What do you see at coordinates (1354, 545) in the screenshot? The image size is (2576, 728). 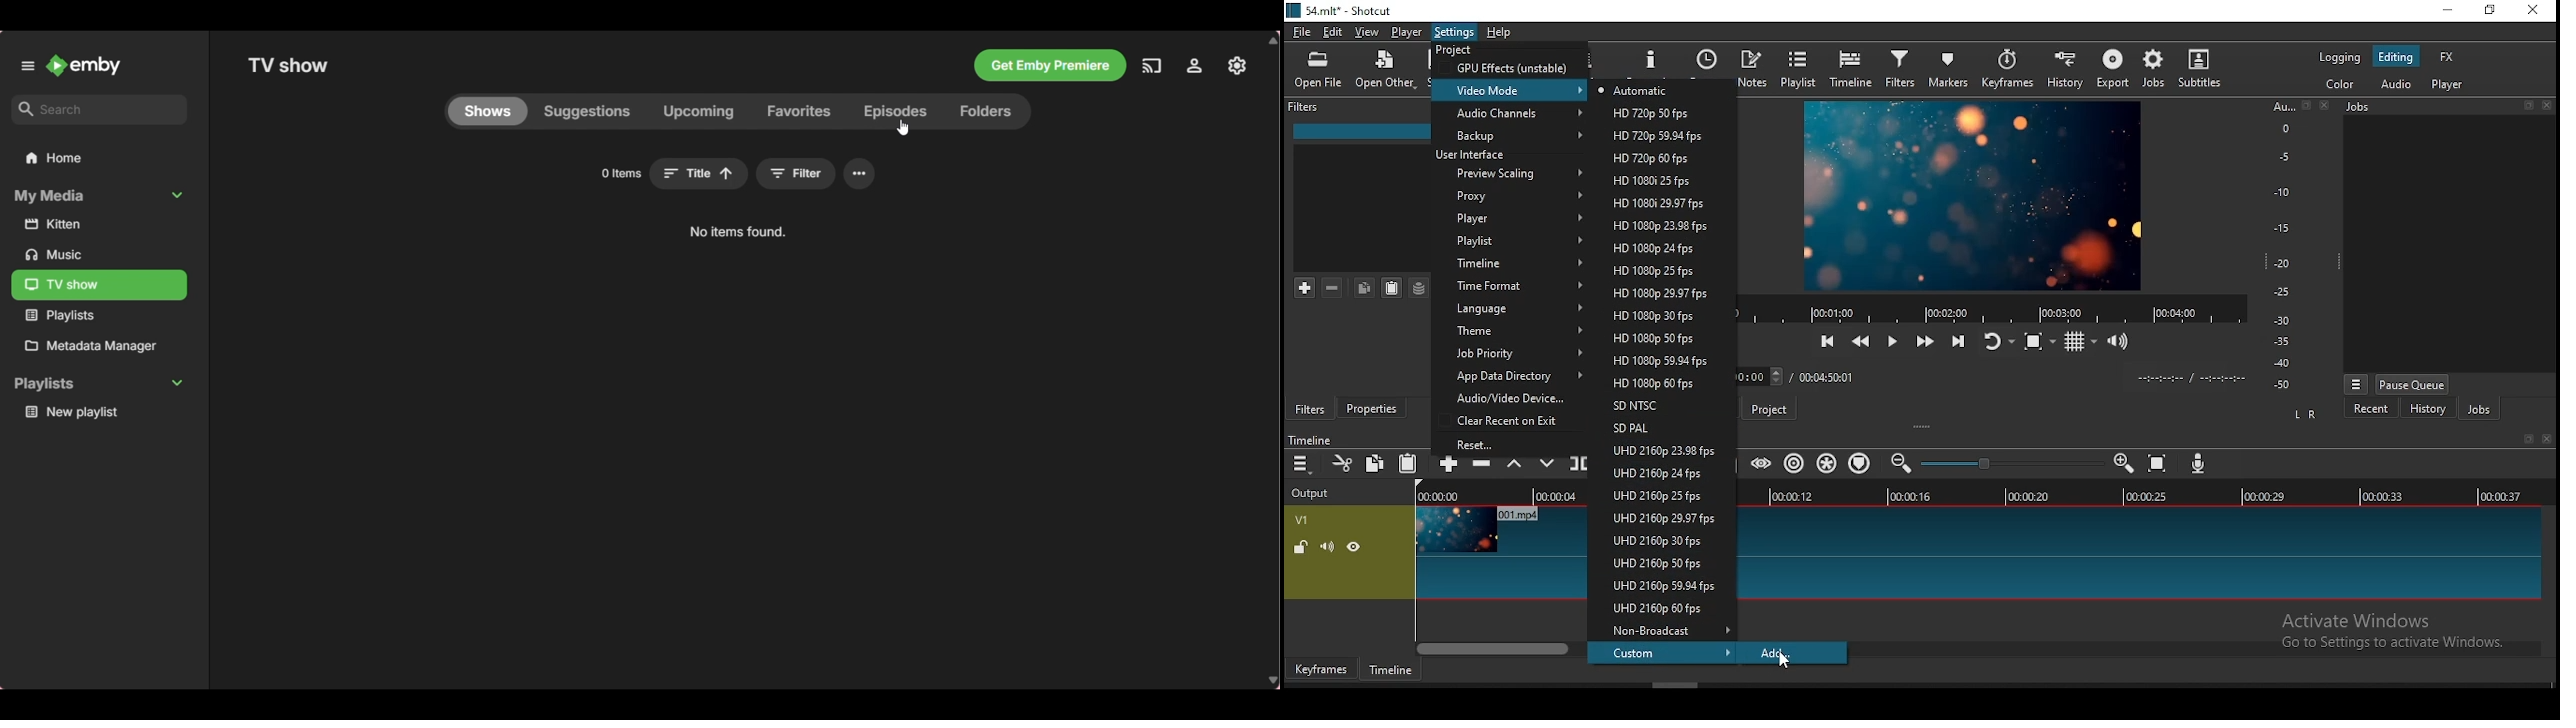 I see `hide video track` at bounding box center [1354, 545].